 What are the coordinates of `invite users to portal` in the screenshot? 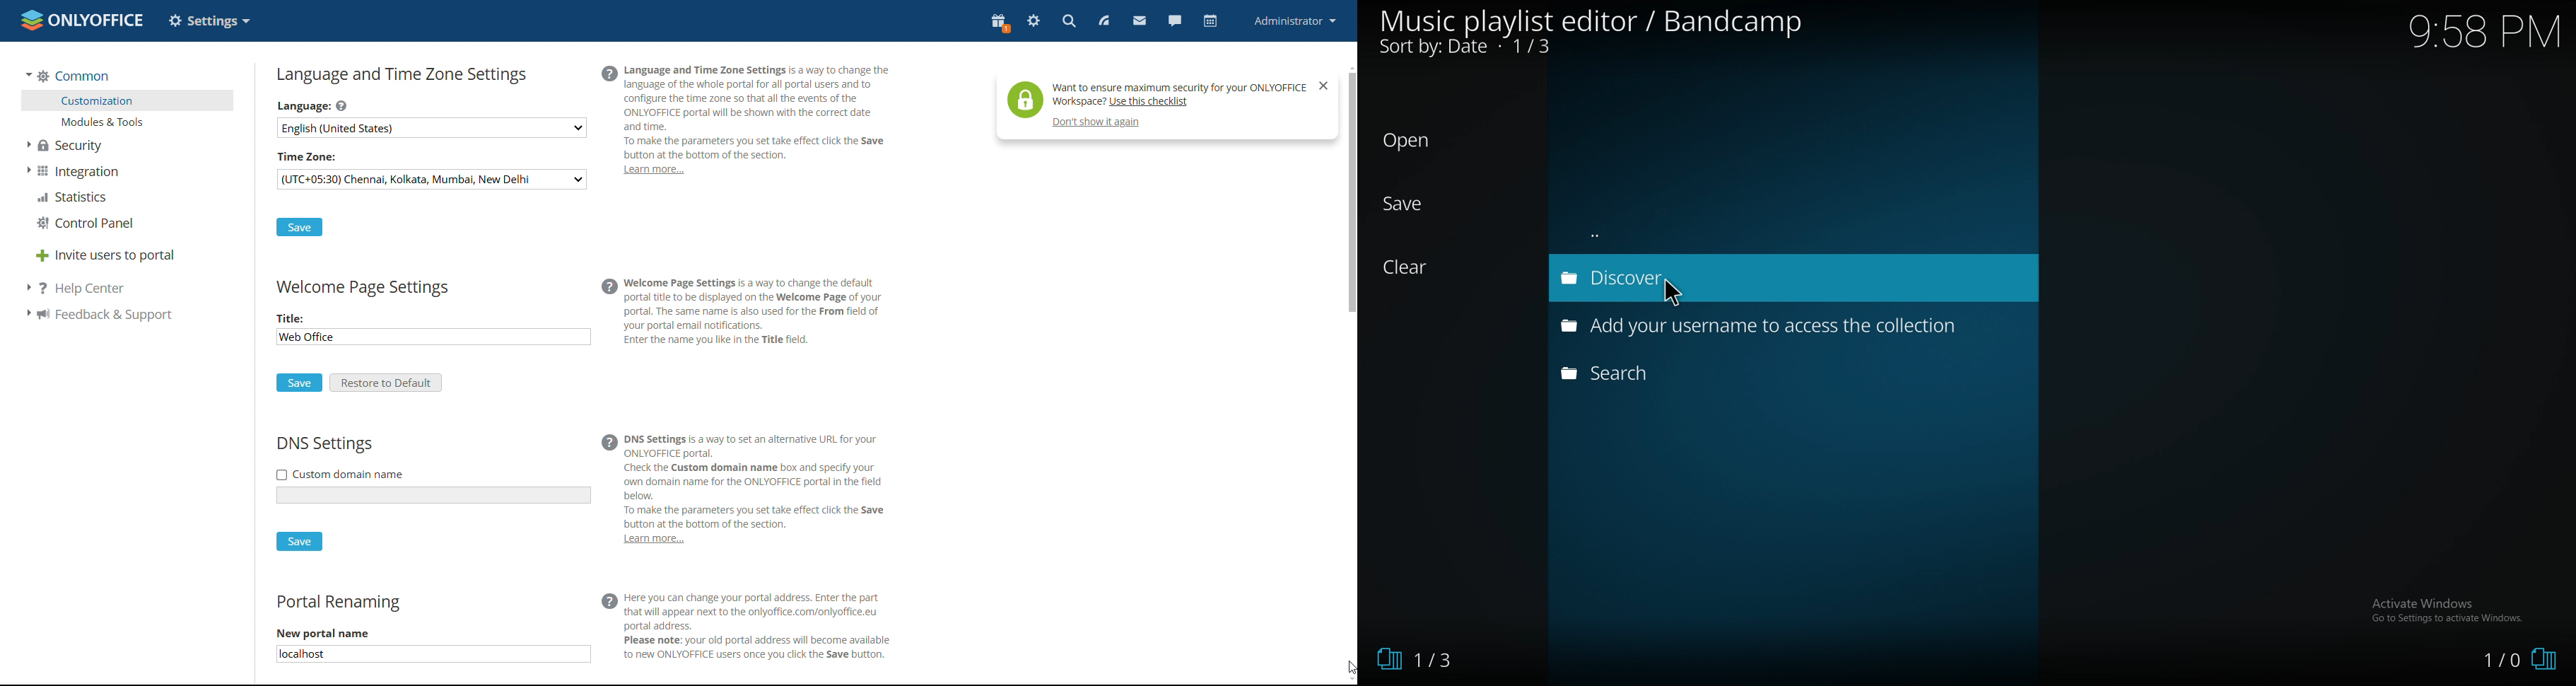 It's located at (105, 254).